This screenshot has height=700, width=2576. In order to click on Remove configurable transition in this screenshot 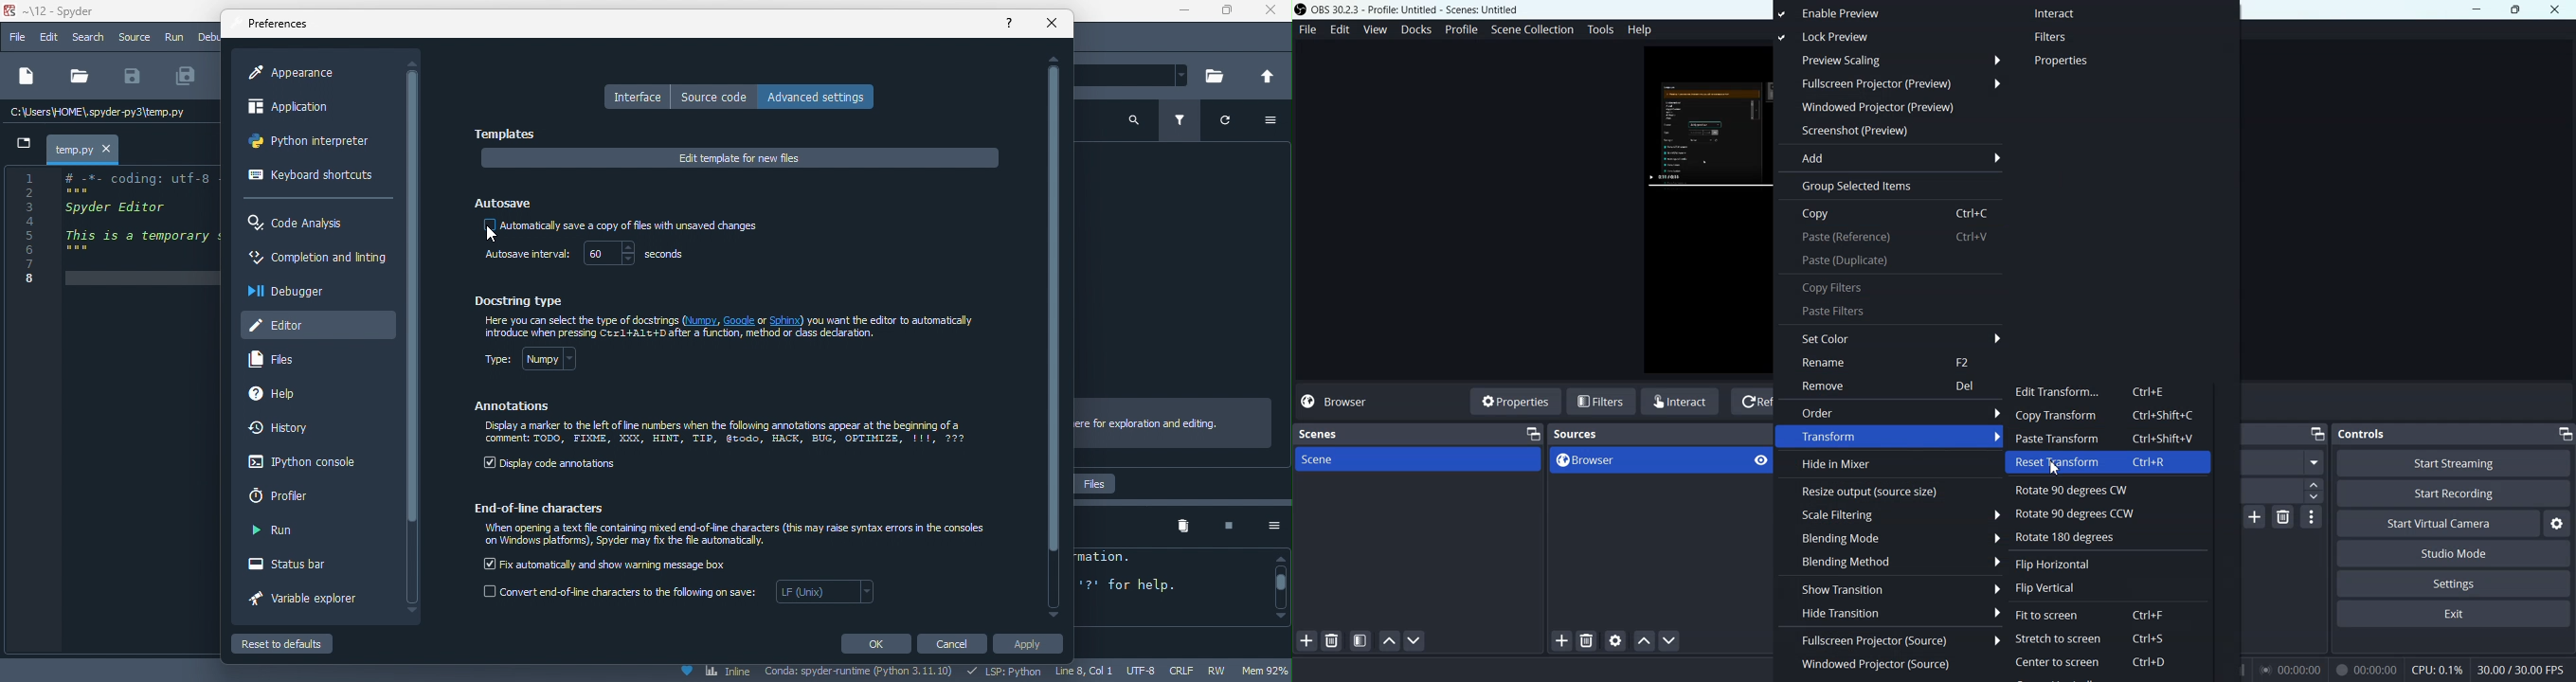, I will do `click(2283, 518)`.